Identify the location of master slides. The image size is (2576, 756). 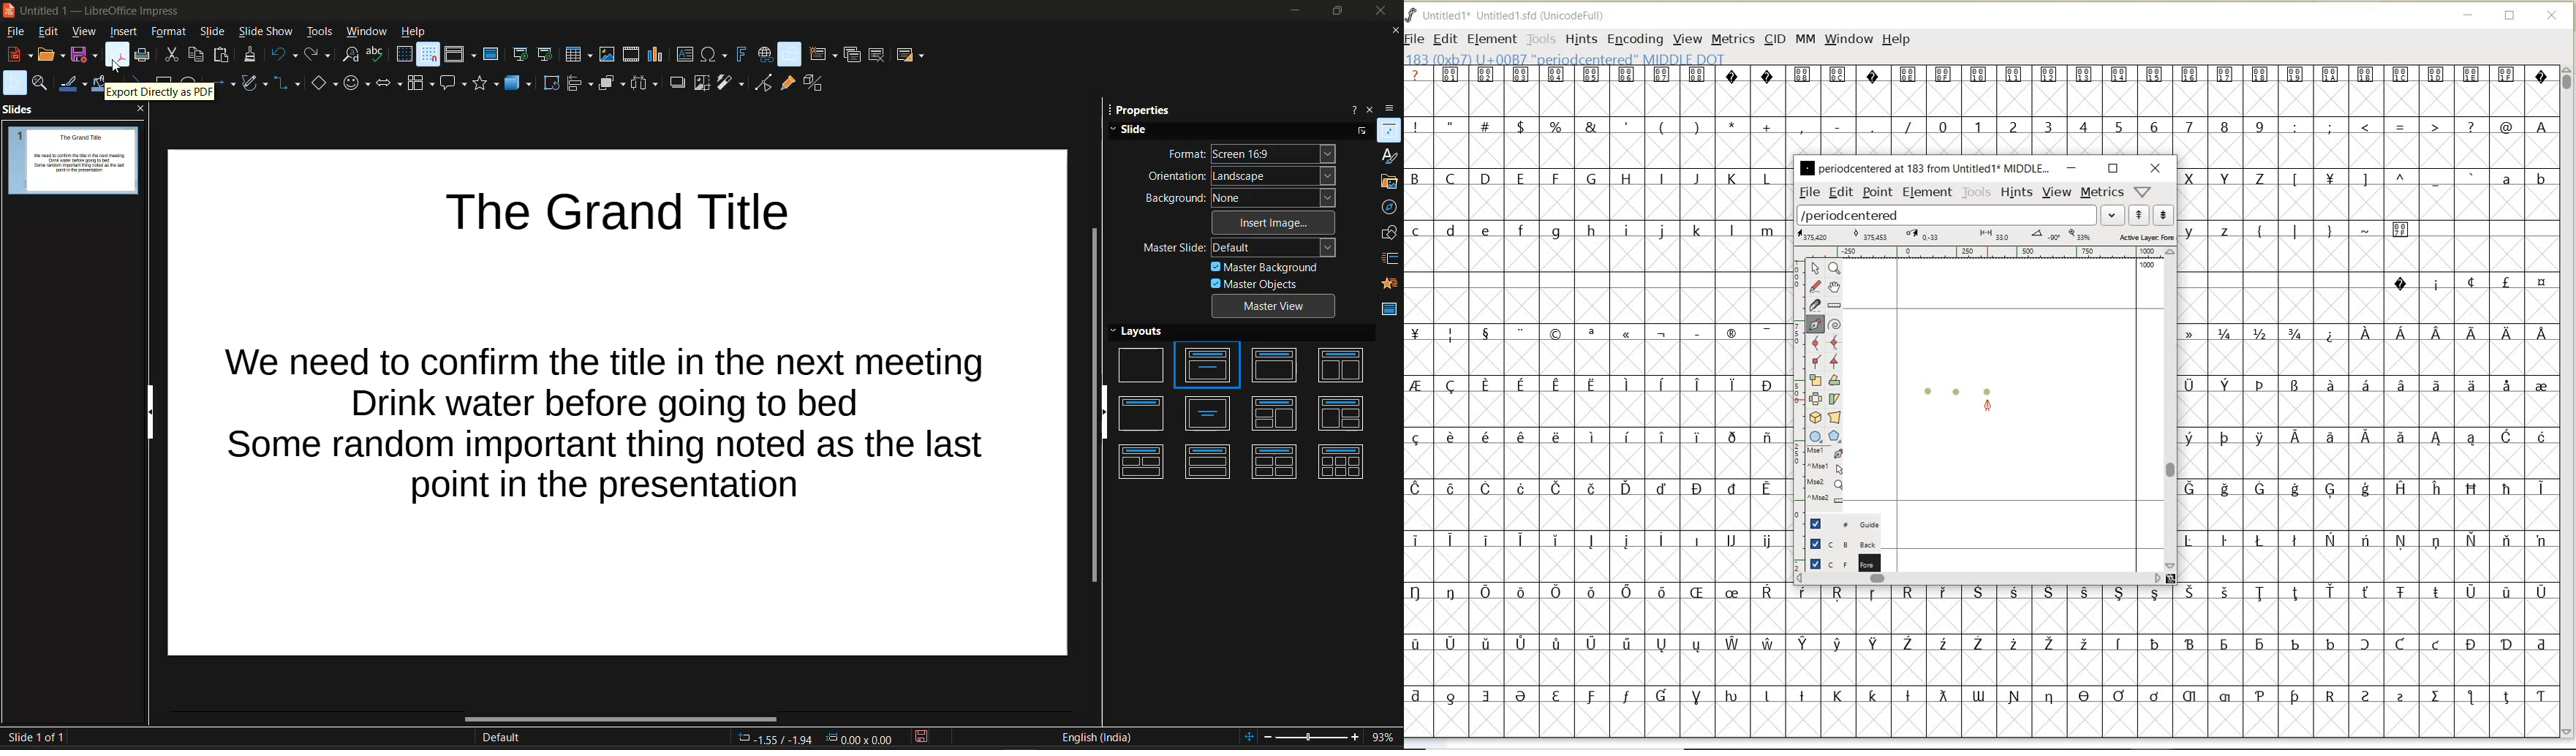
(1390, 306).